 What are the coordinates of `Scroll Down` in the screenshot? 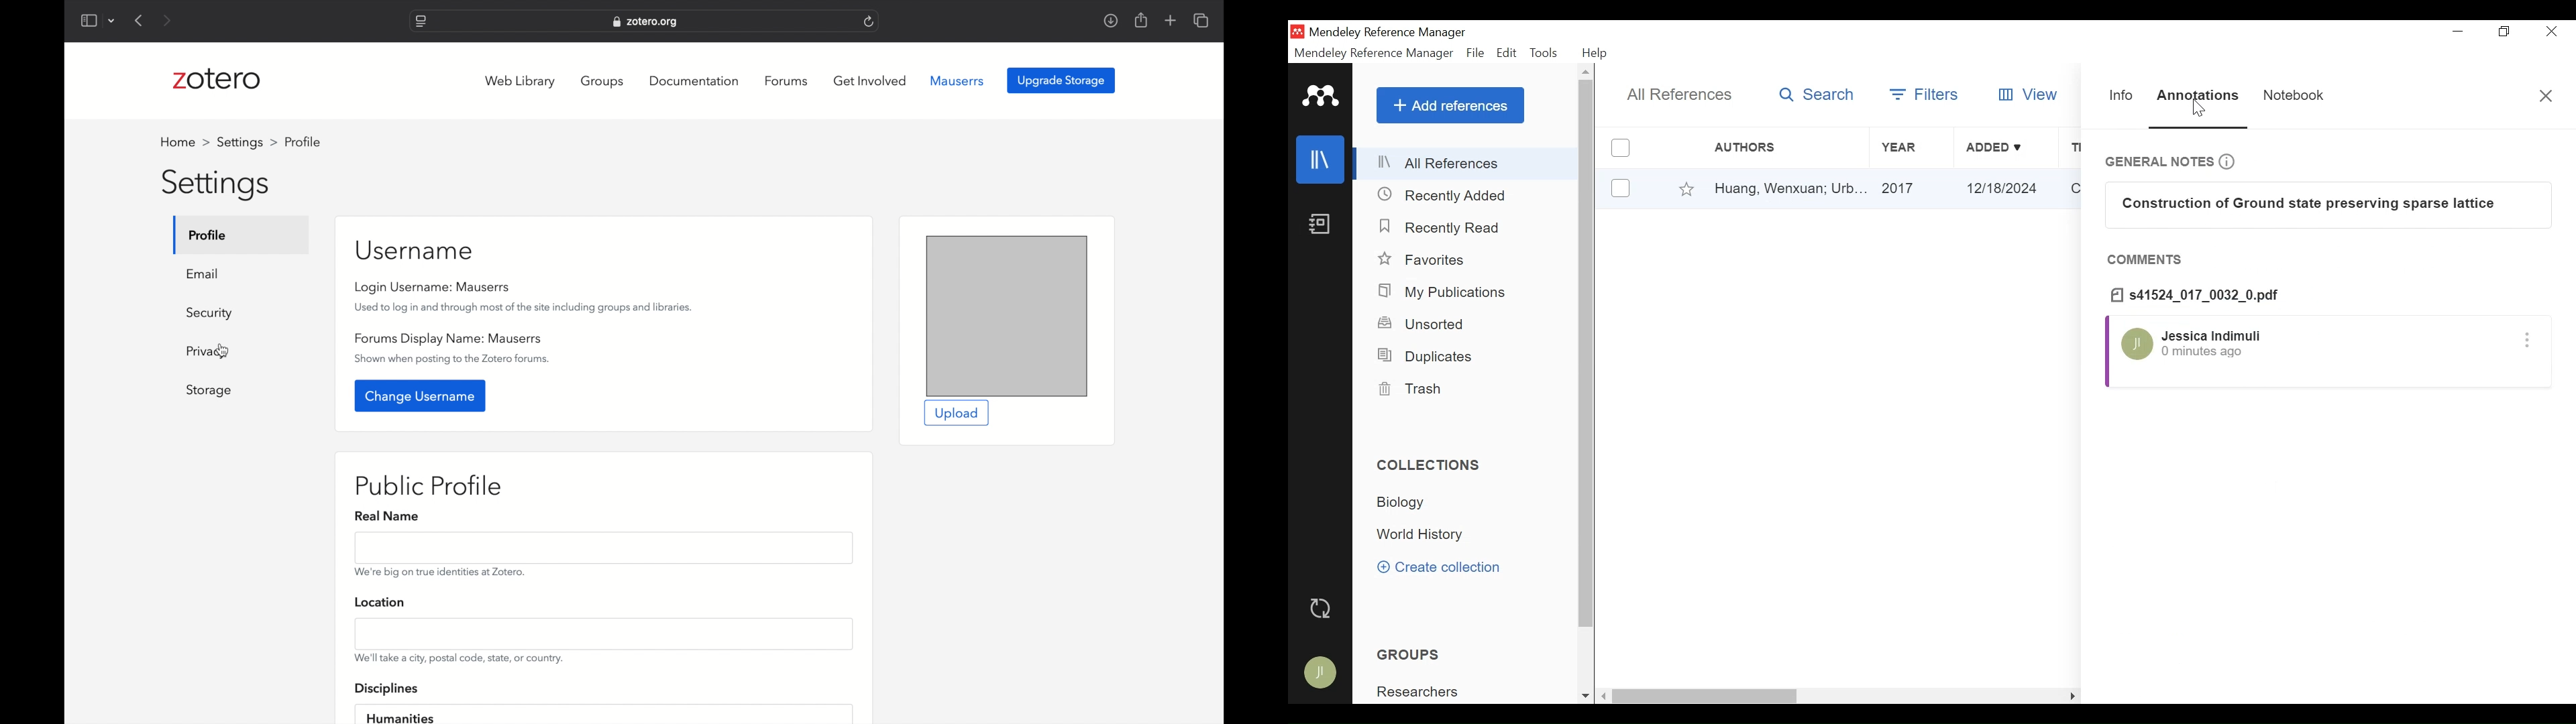 It's located at (1584, 697).